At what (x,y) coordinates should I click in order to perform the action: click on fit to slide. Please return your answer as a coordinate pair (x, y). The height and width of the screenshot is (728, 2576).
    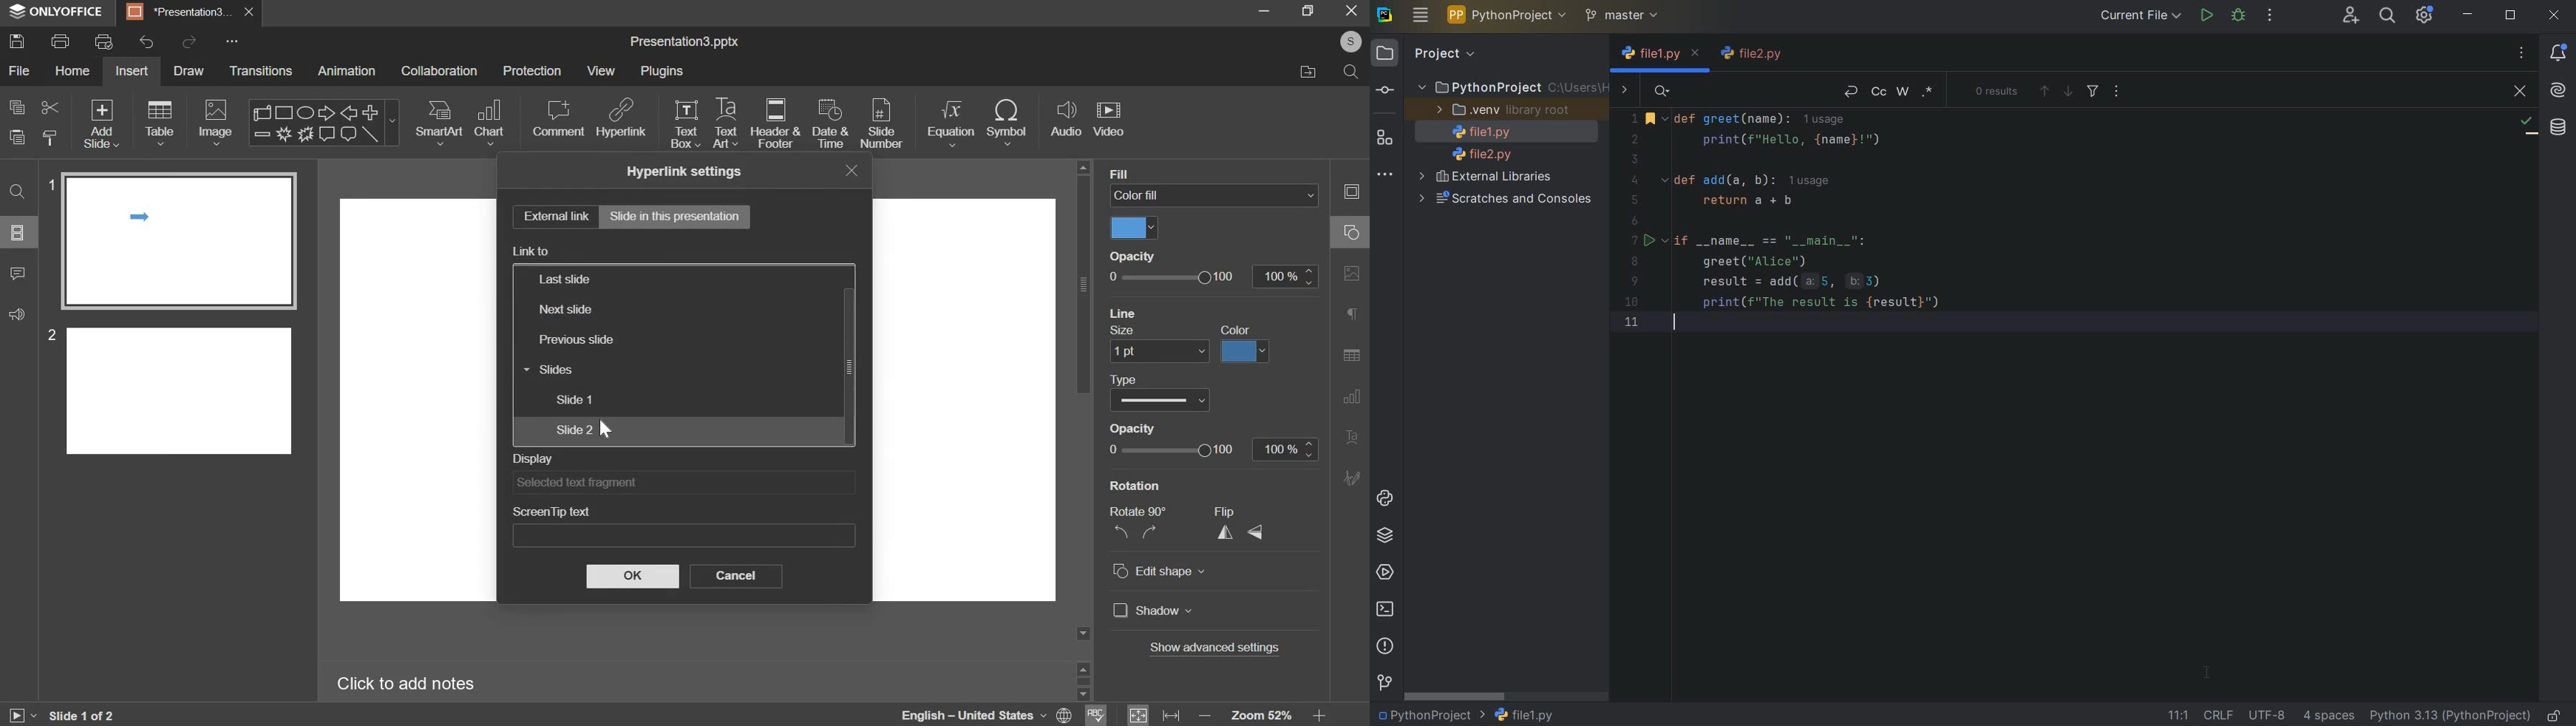
    Looking at the image, I should click on (1138, 715).